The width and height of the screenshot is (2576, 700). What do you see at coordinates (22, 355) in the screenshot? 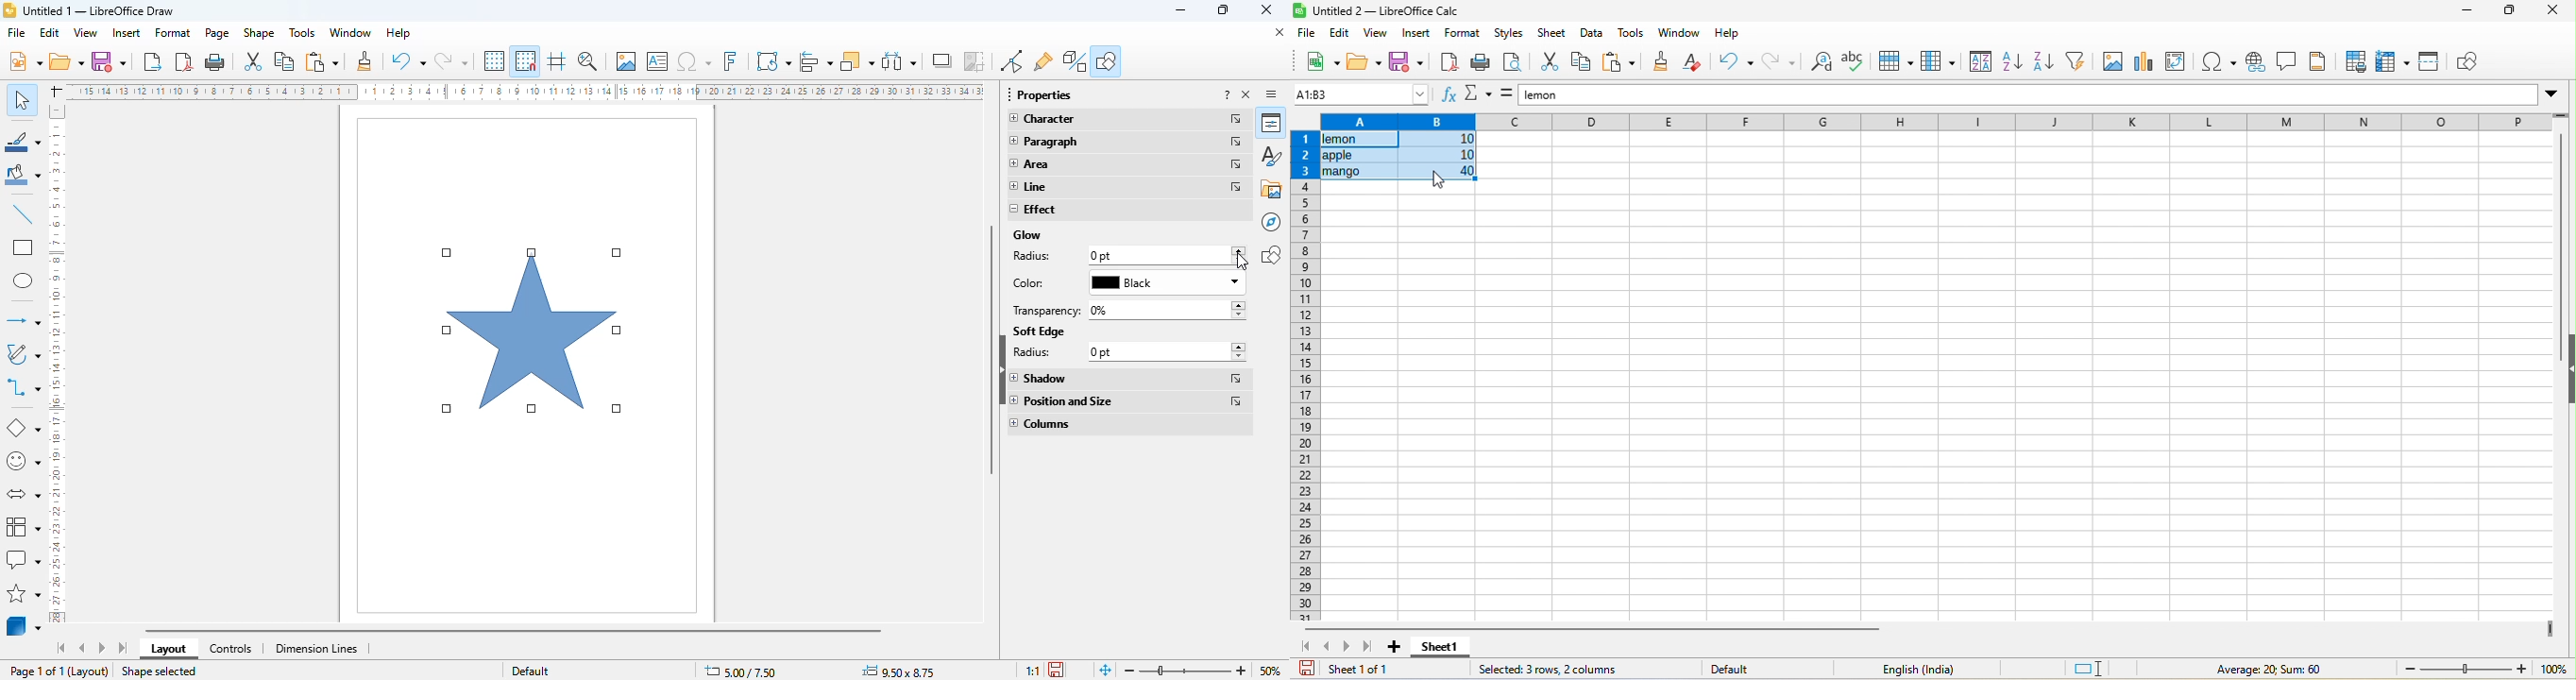
I see `curves and polygons` at bounding box center [22, 355].